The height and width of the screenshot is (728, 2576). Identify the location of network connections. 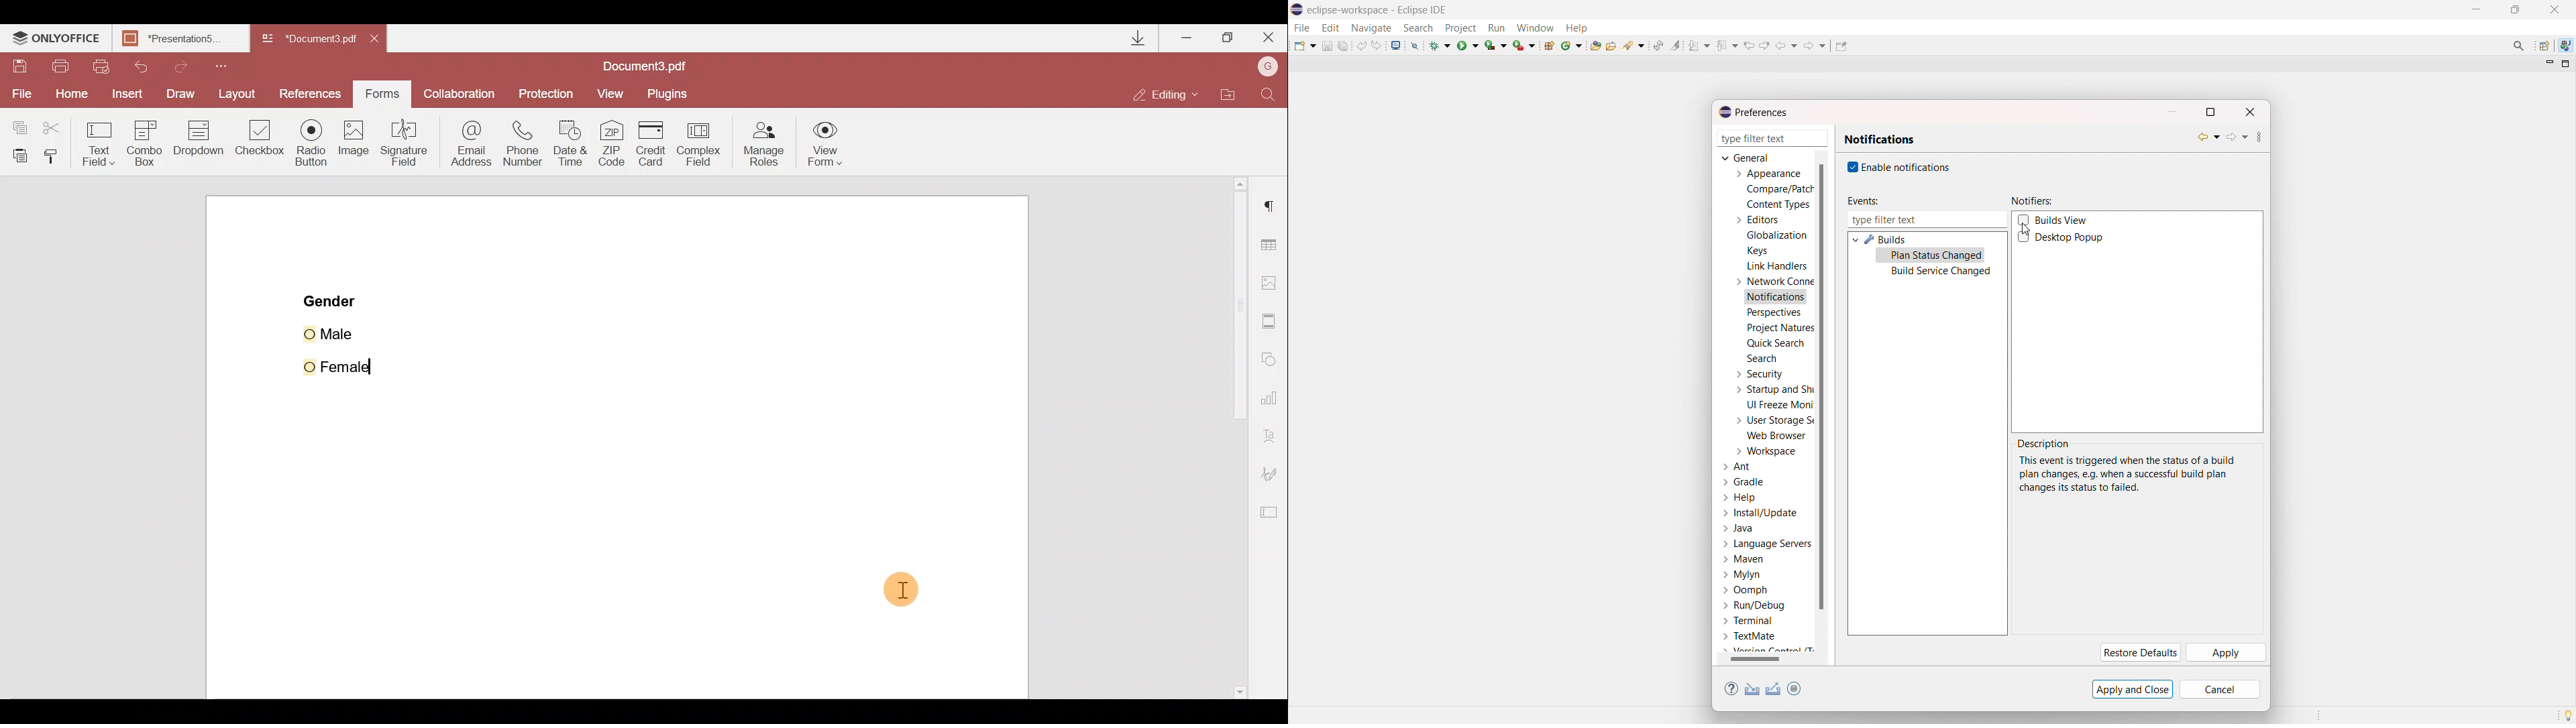
(1772, 281).